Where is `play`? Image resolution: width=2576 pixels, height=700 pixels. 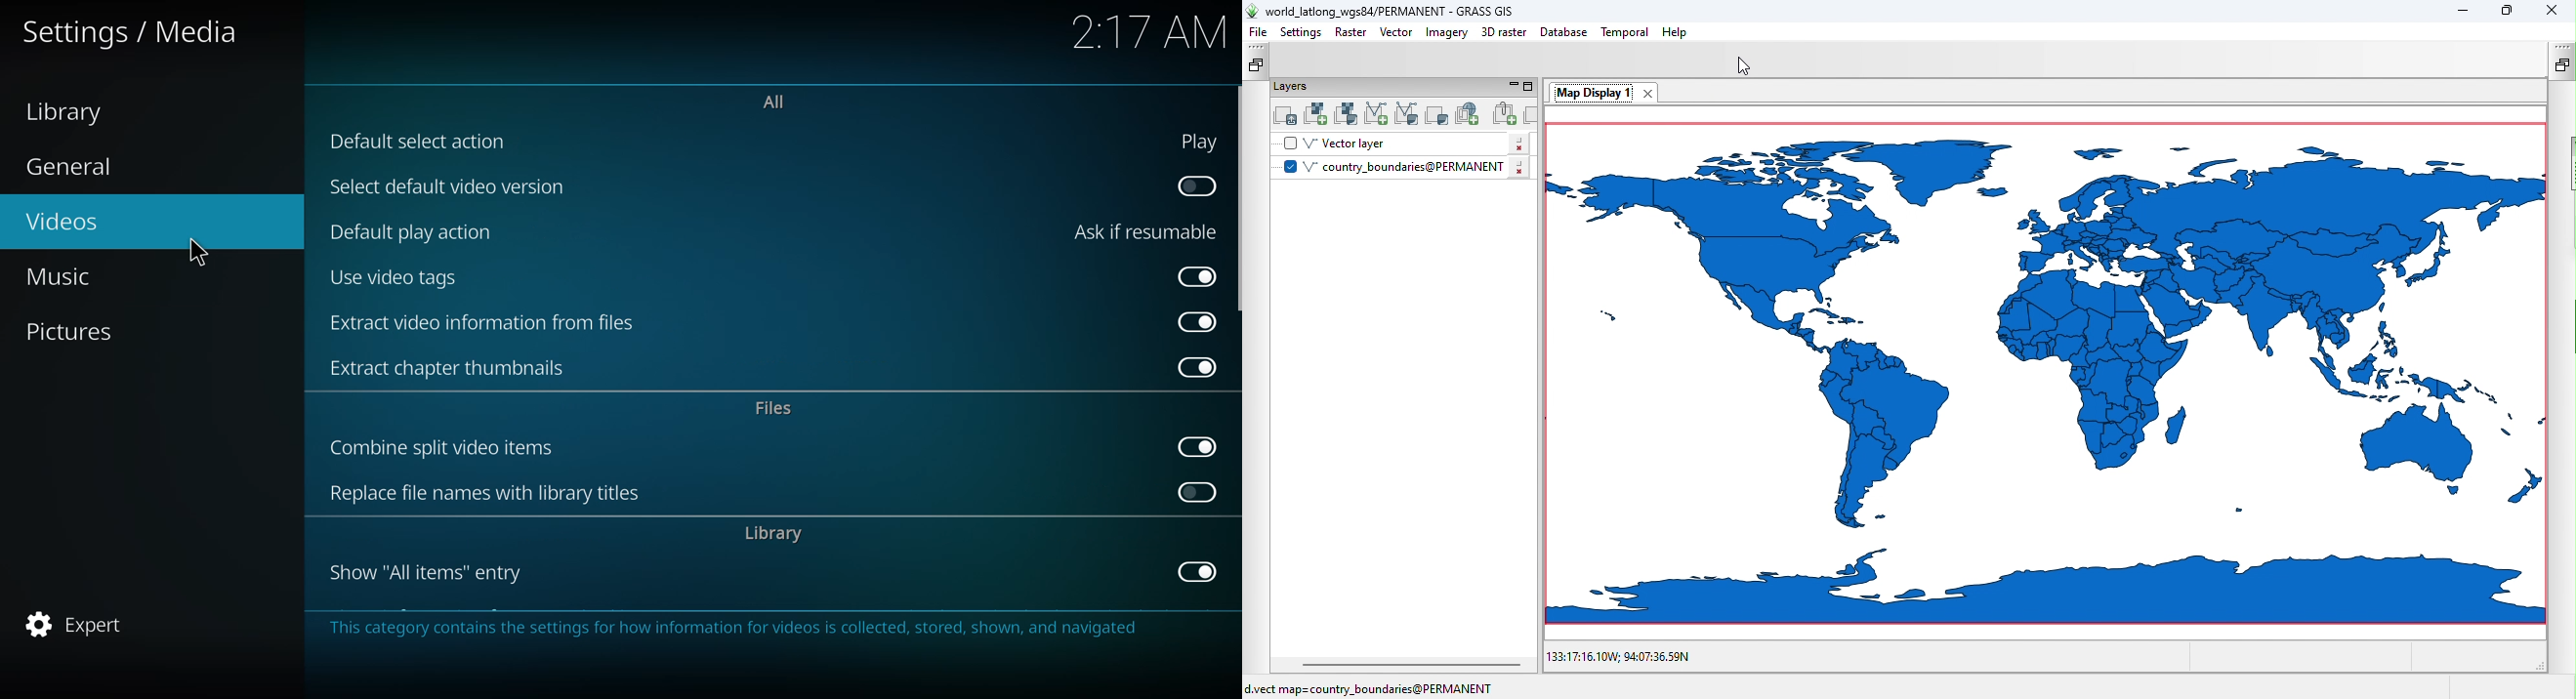 play is located at coordinates (1194, 140).